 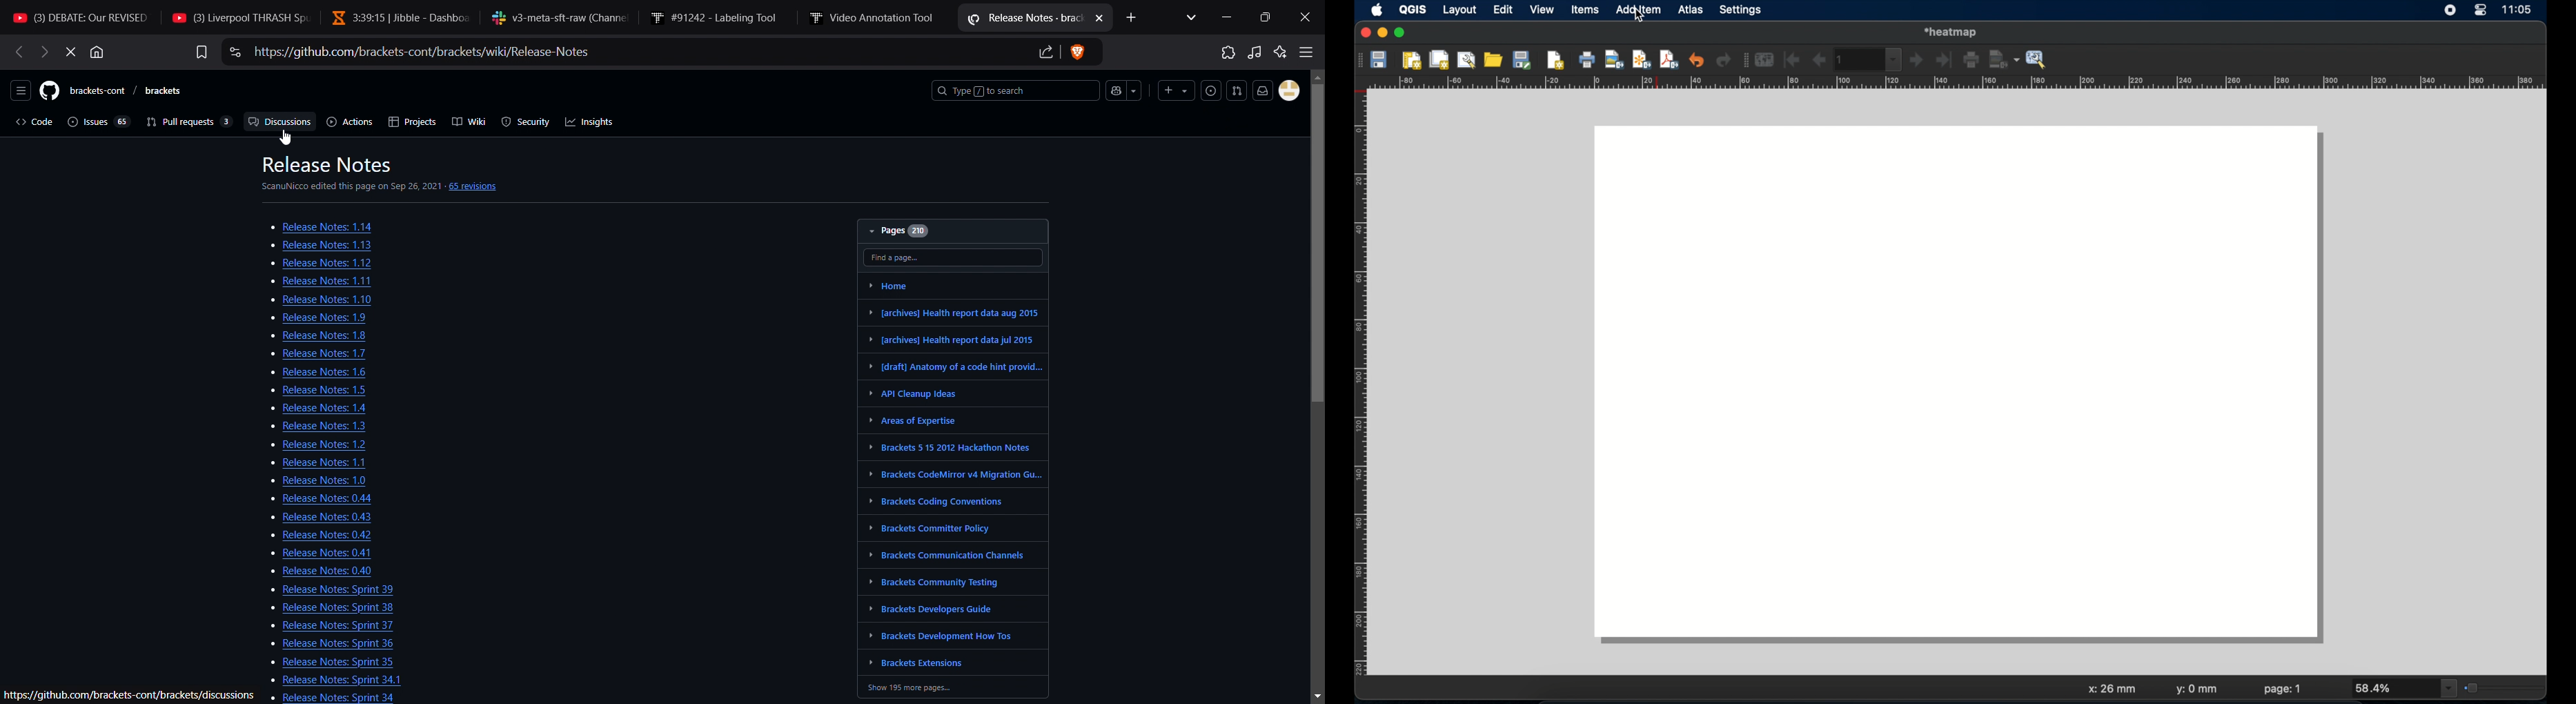 I want to click on export as svg, so click(x=1642, y=59).